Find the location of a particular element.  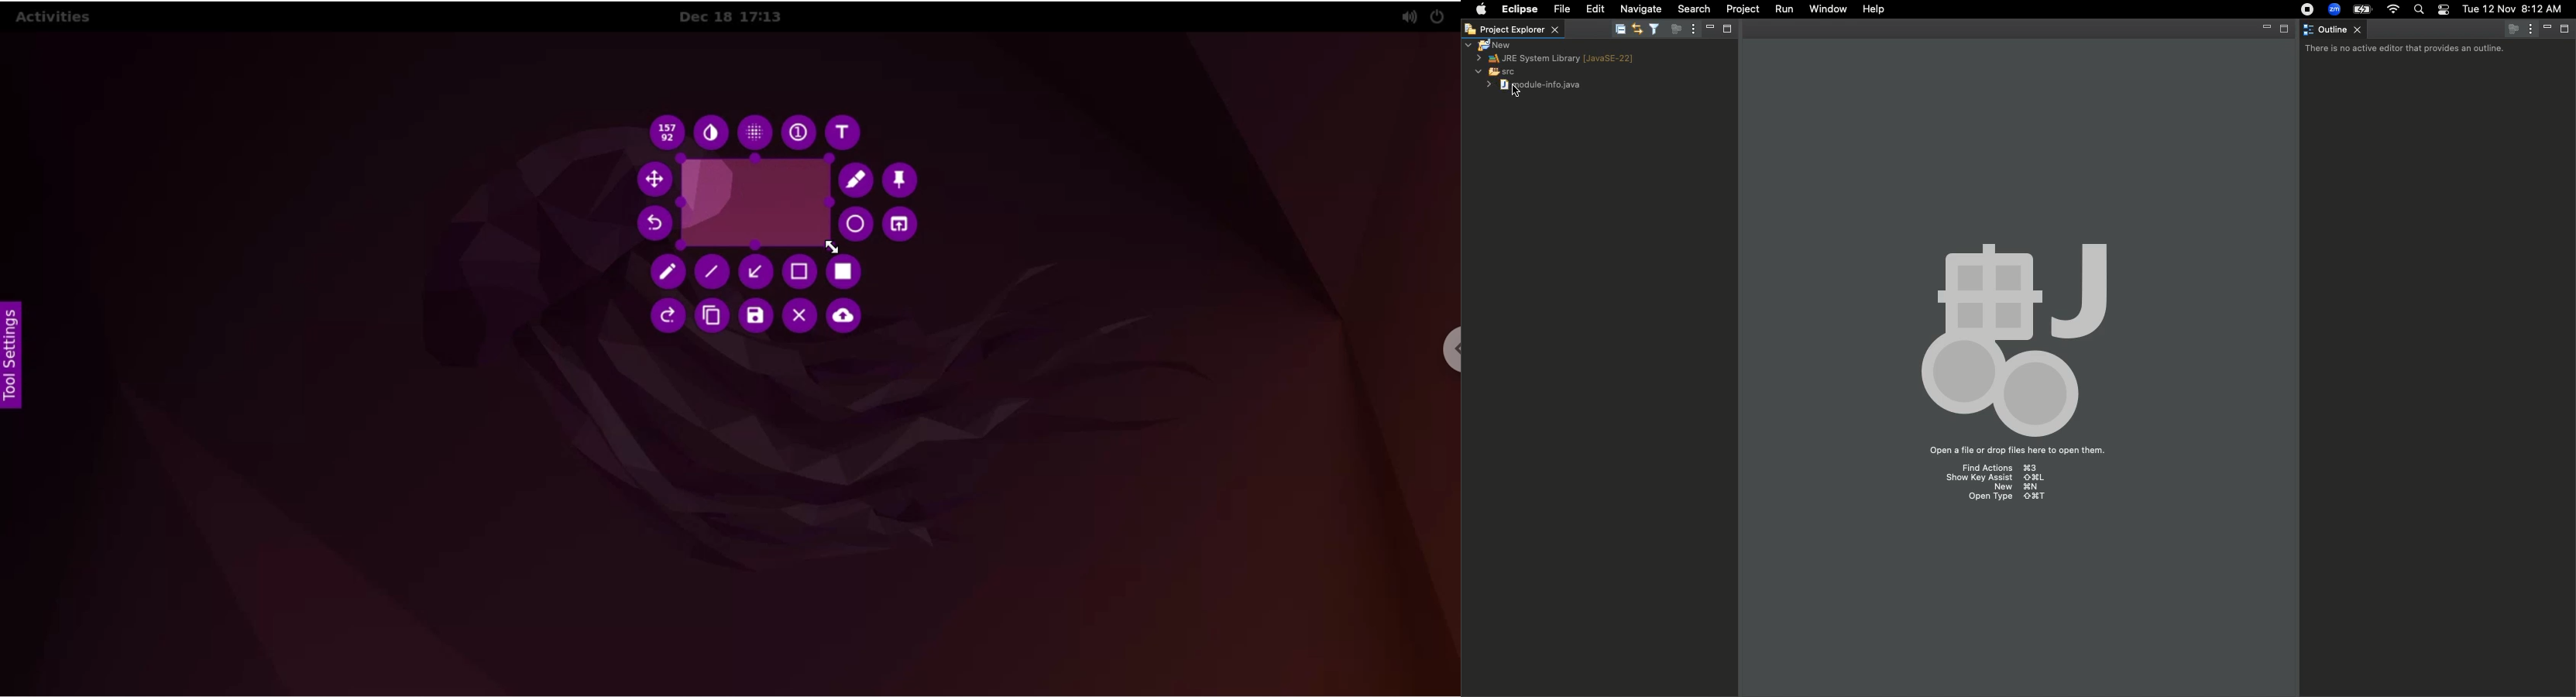

Zoom is located at coordinates (2332, 9).